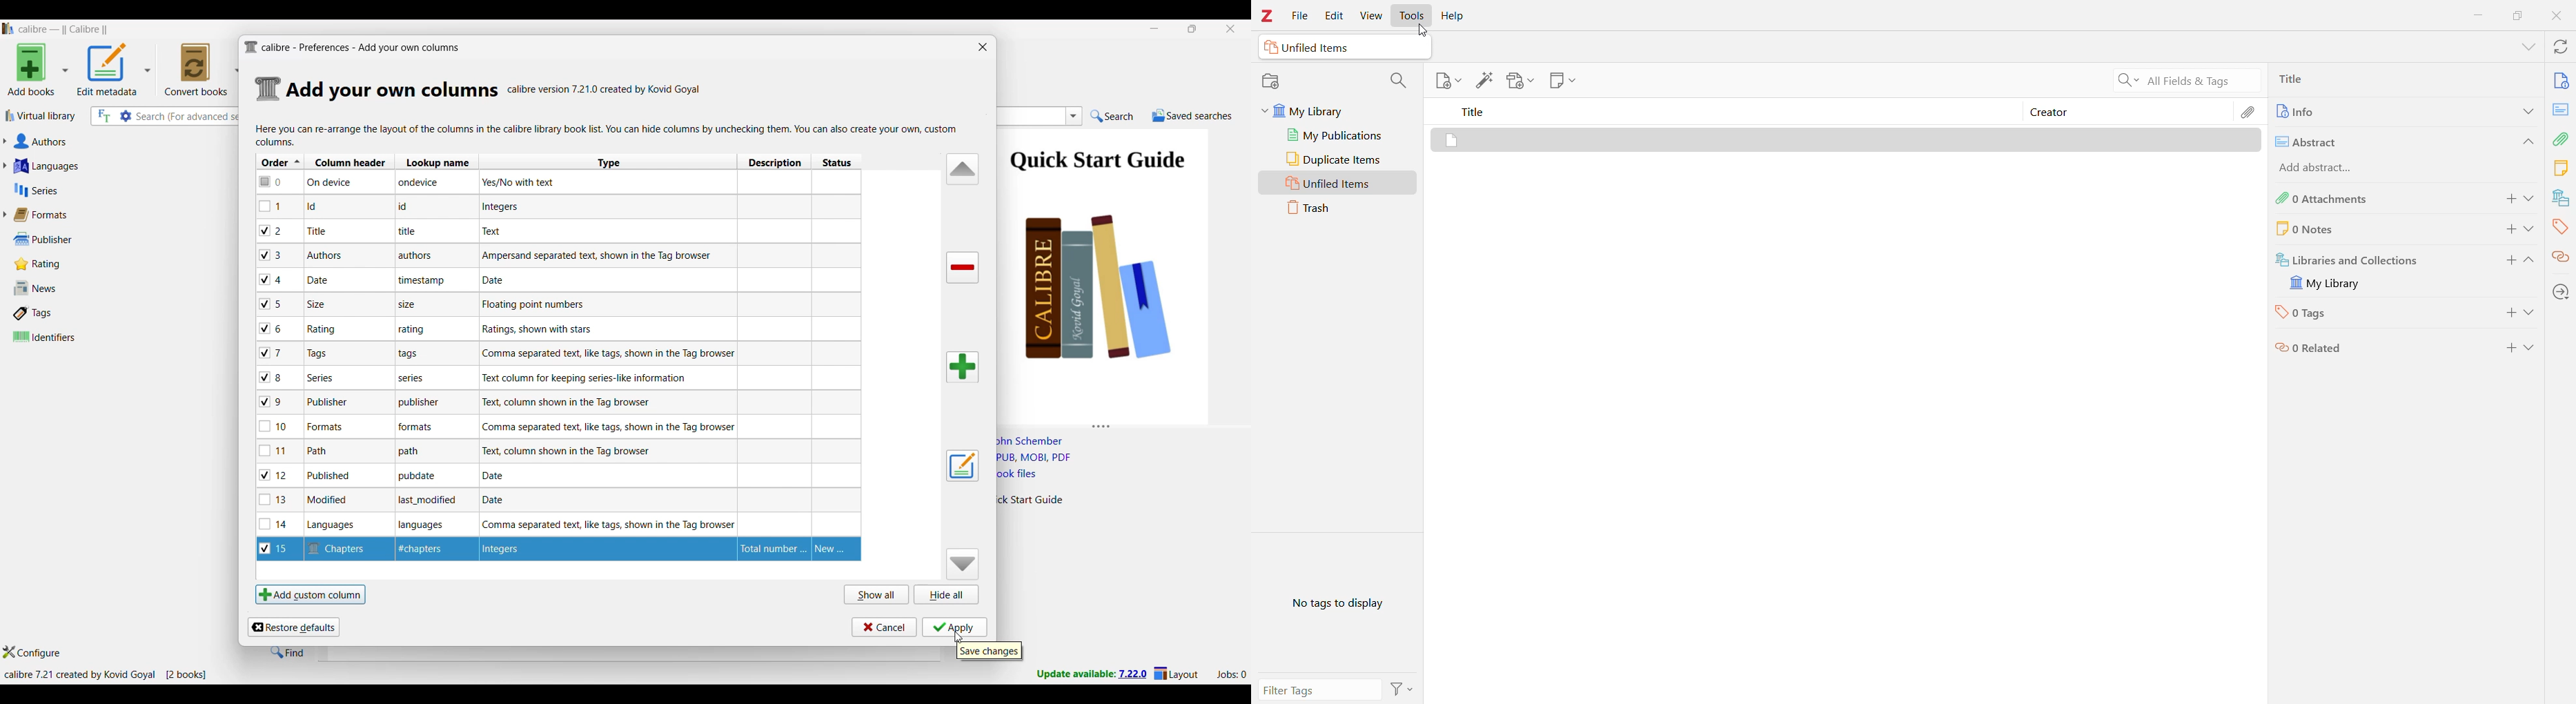  Describe the element at coordinates (1724, 113) in the screenshot. I see `Title` at that location.